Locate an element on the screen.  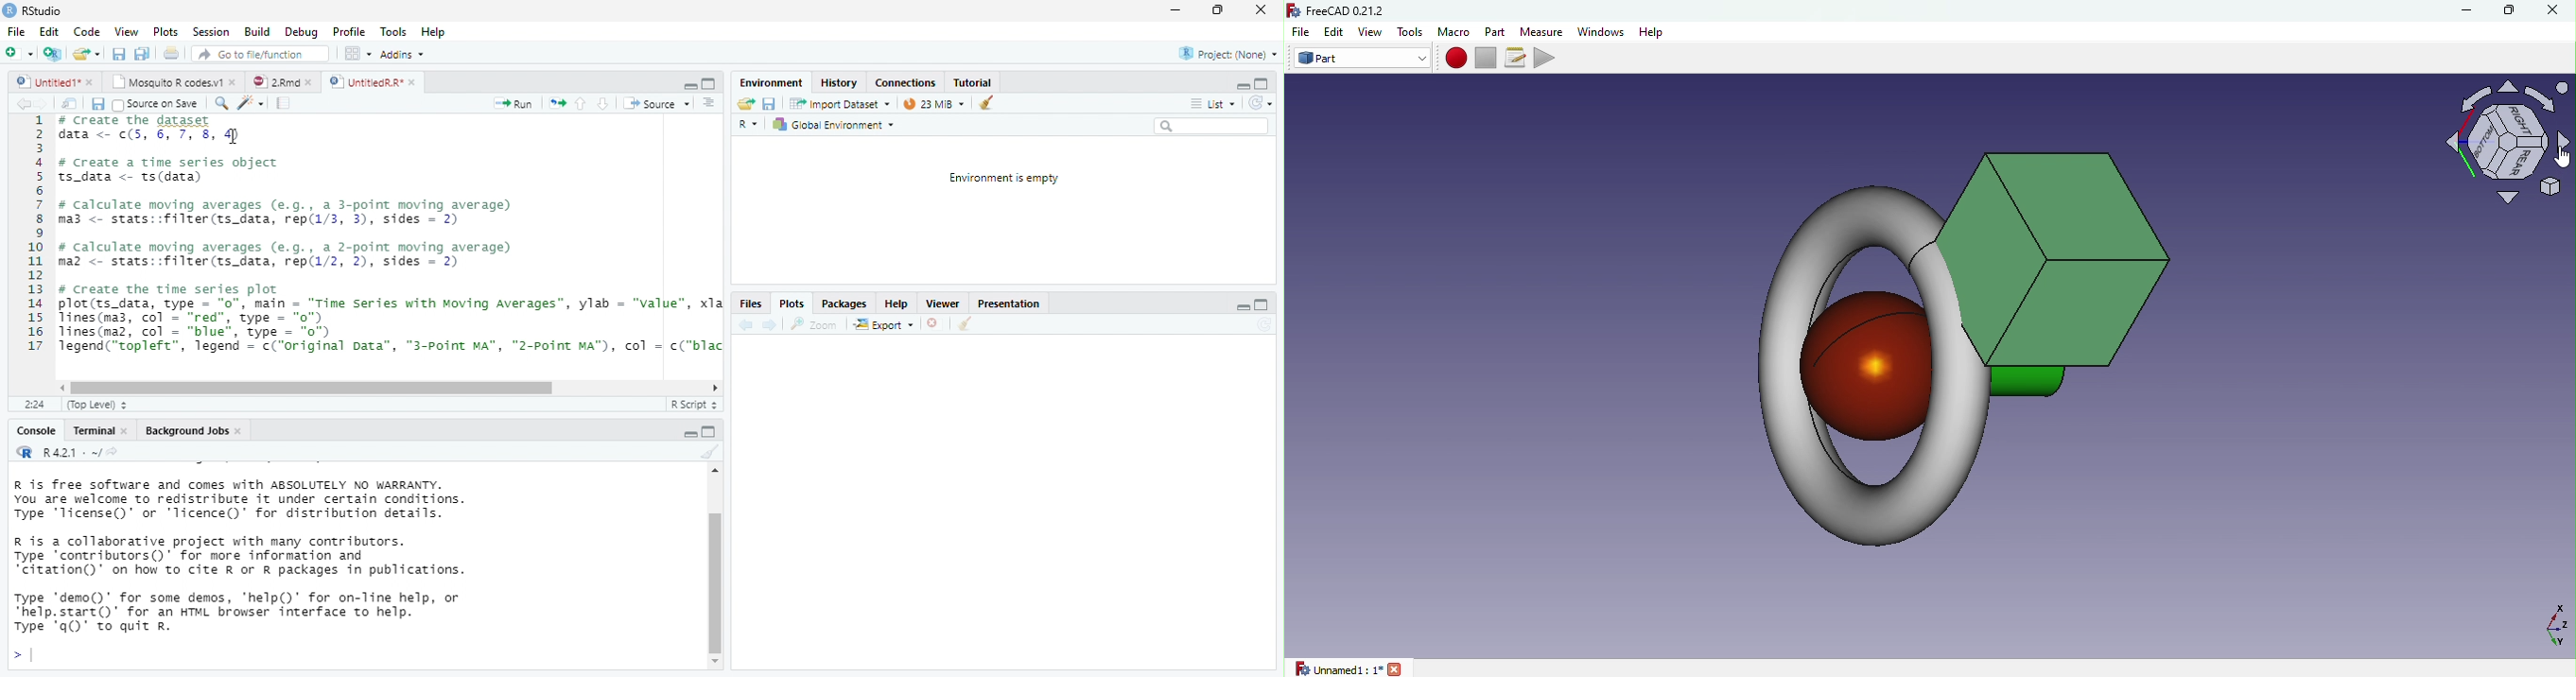
minimize is located at coordinates (709, 431).